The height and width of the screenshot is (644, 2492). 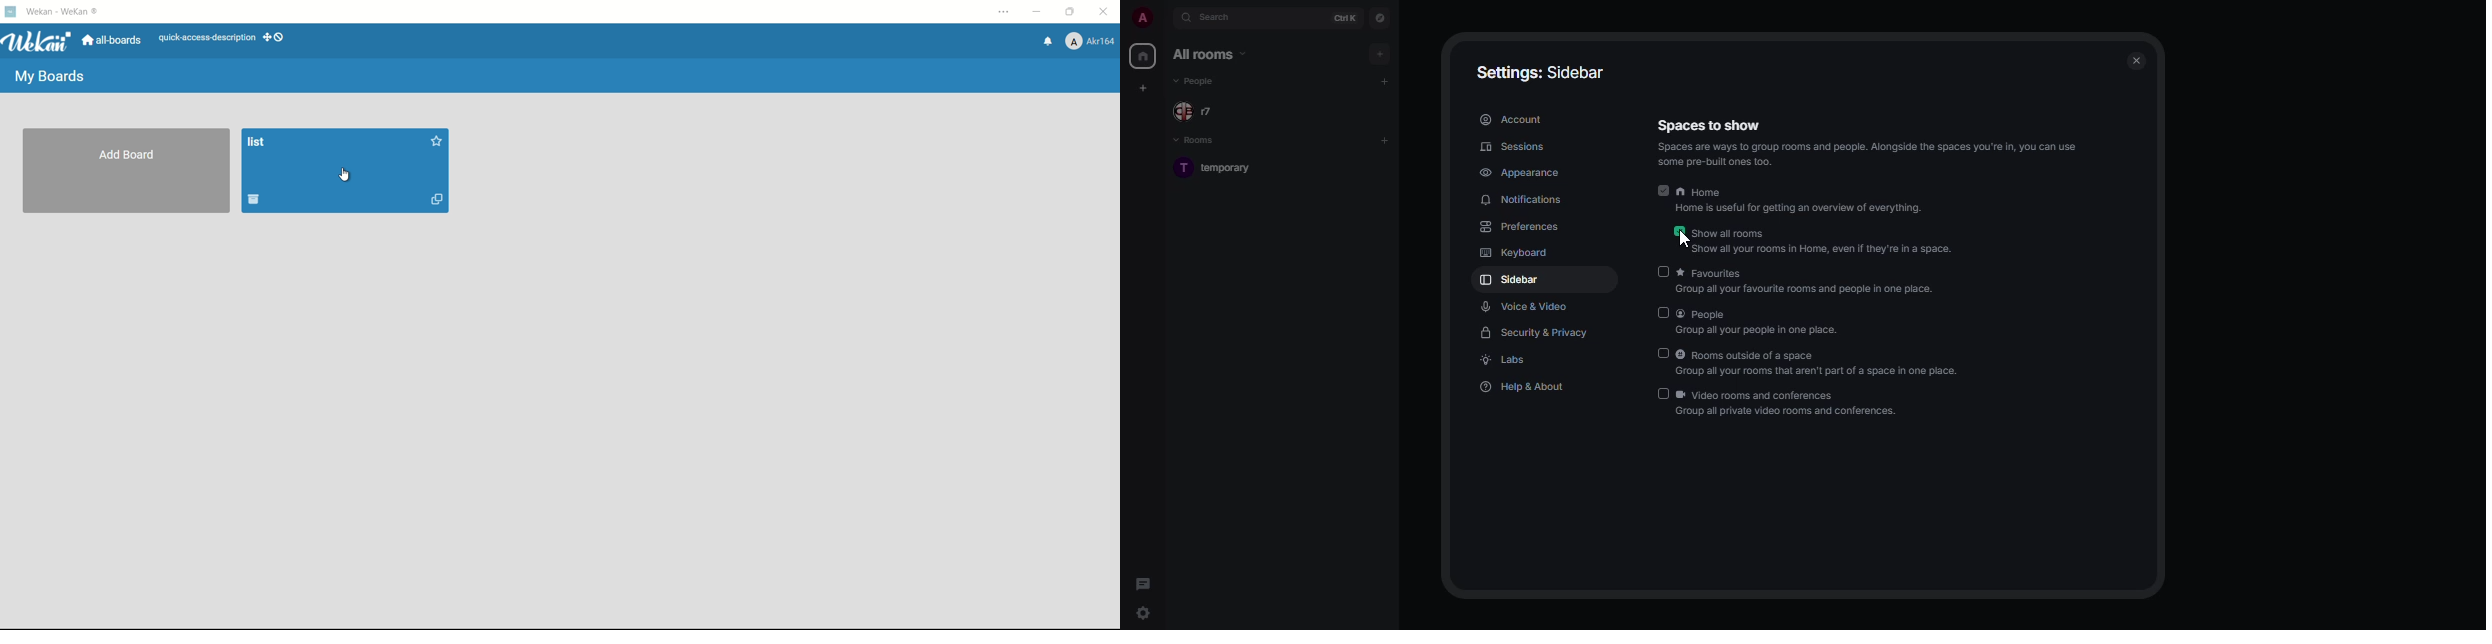 I want to click on video rooms and conferences, so click(x=1789, y=405).